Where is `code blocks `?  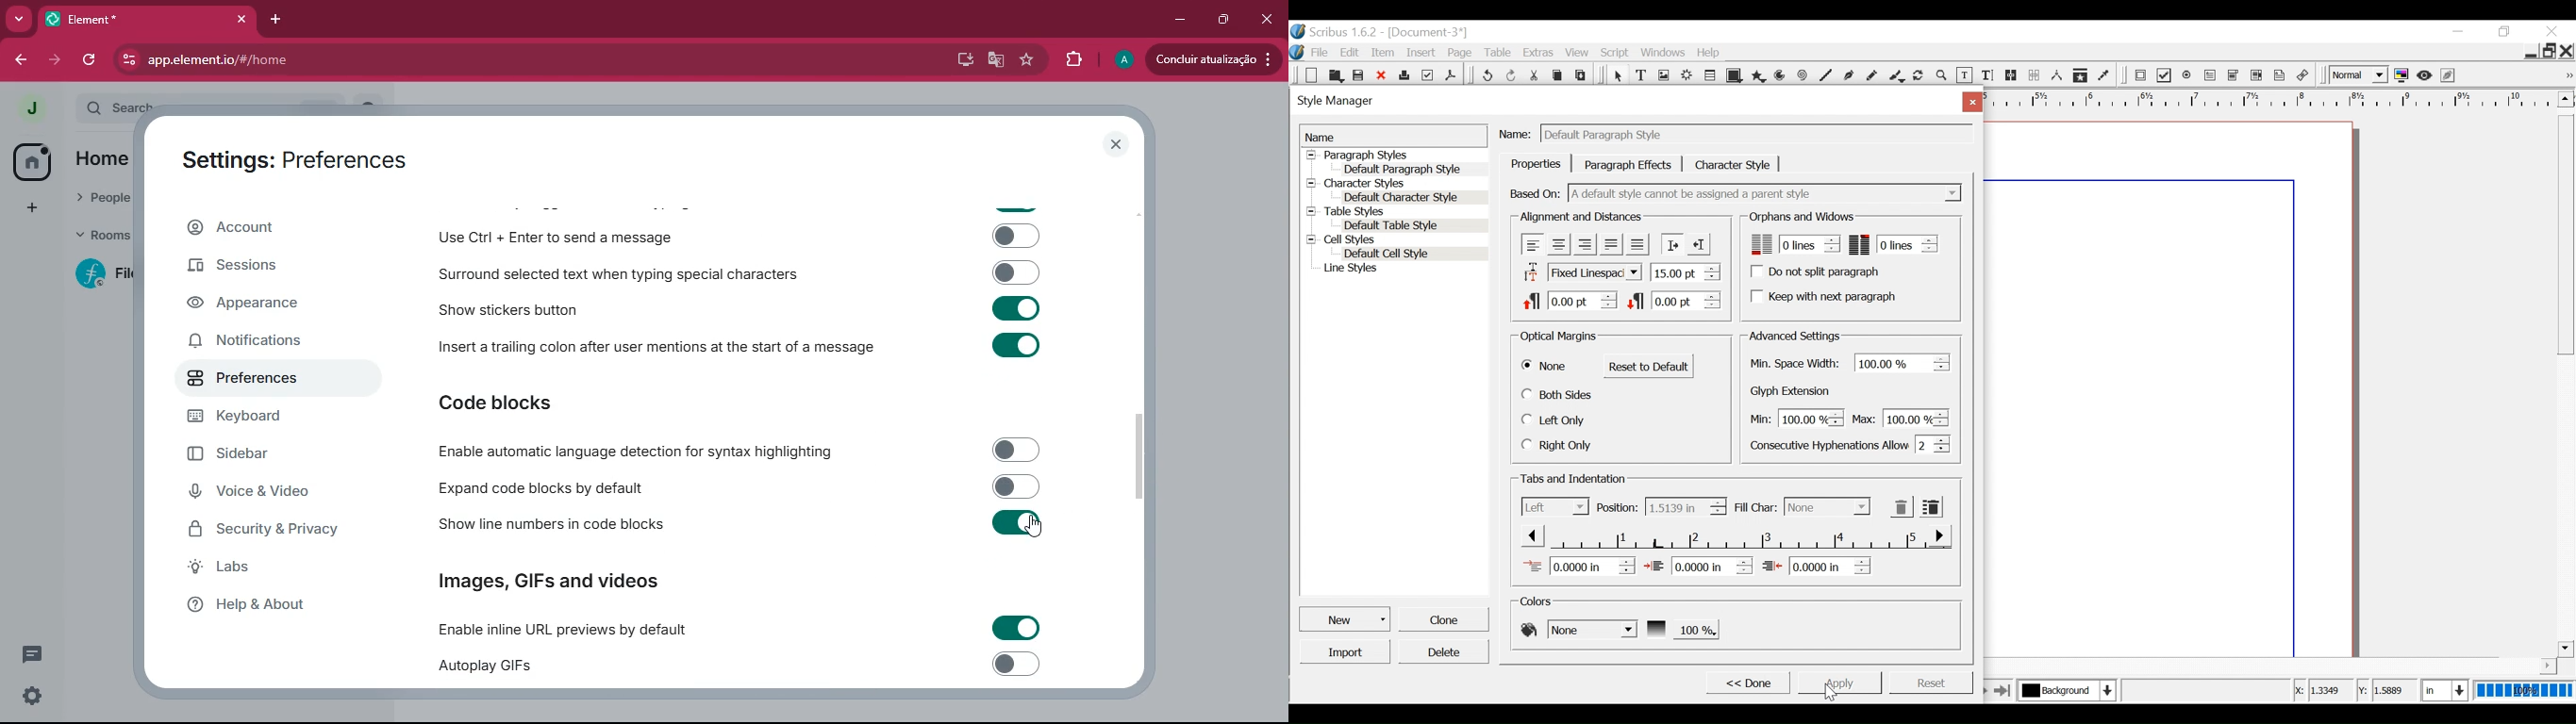 code blocks  is located at coordinates (508, 404).